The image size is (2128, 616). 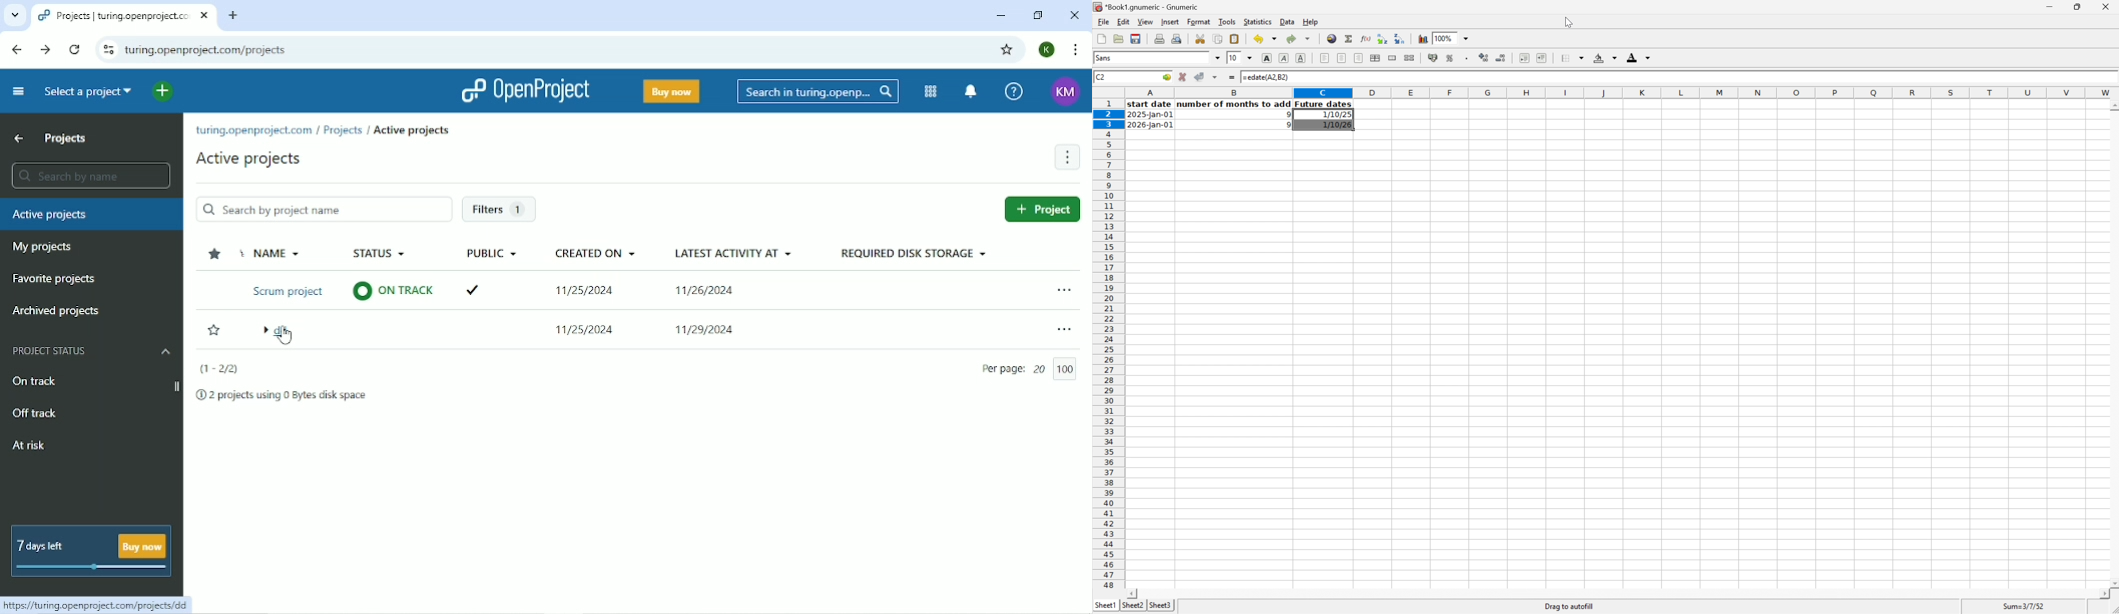 I want to click on File, so click(x=1104, y=21).